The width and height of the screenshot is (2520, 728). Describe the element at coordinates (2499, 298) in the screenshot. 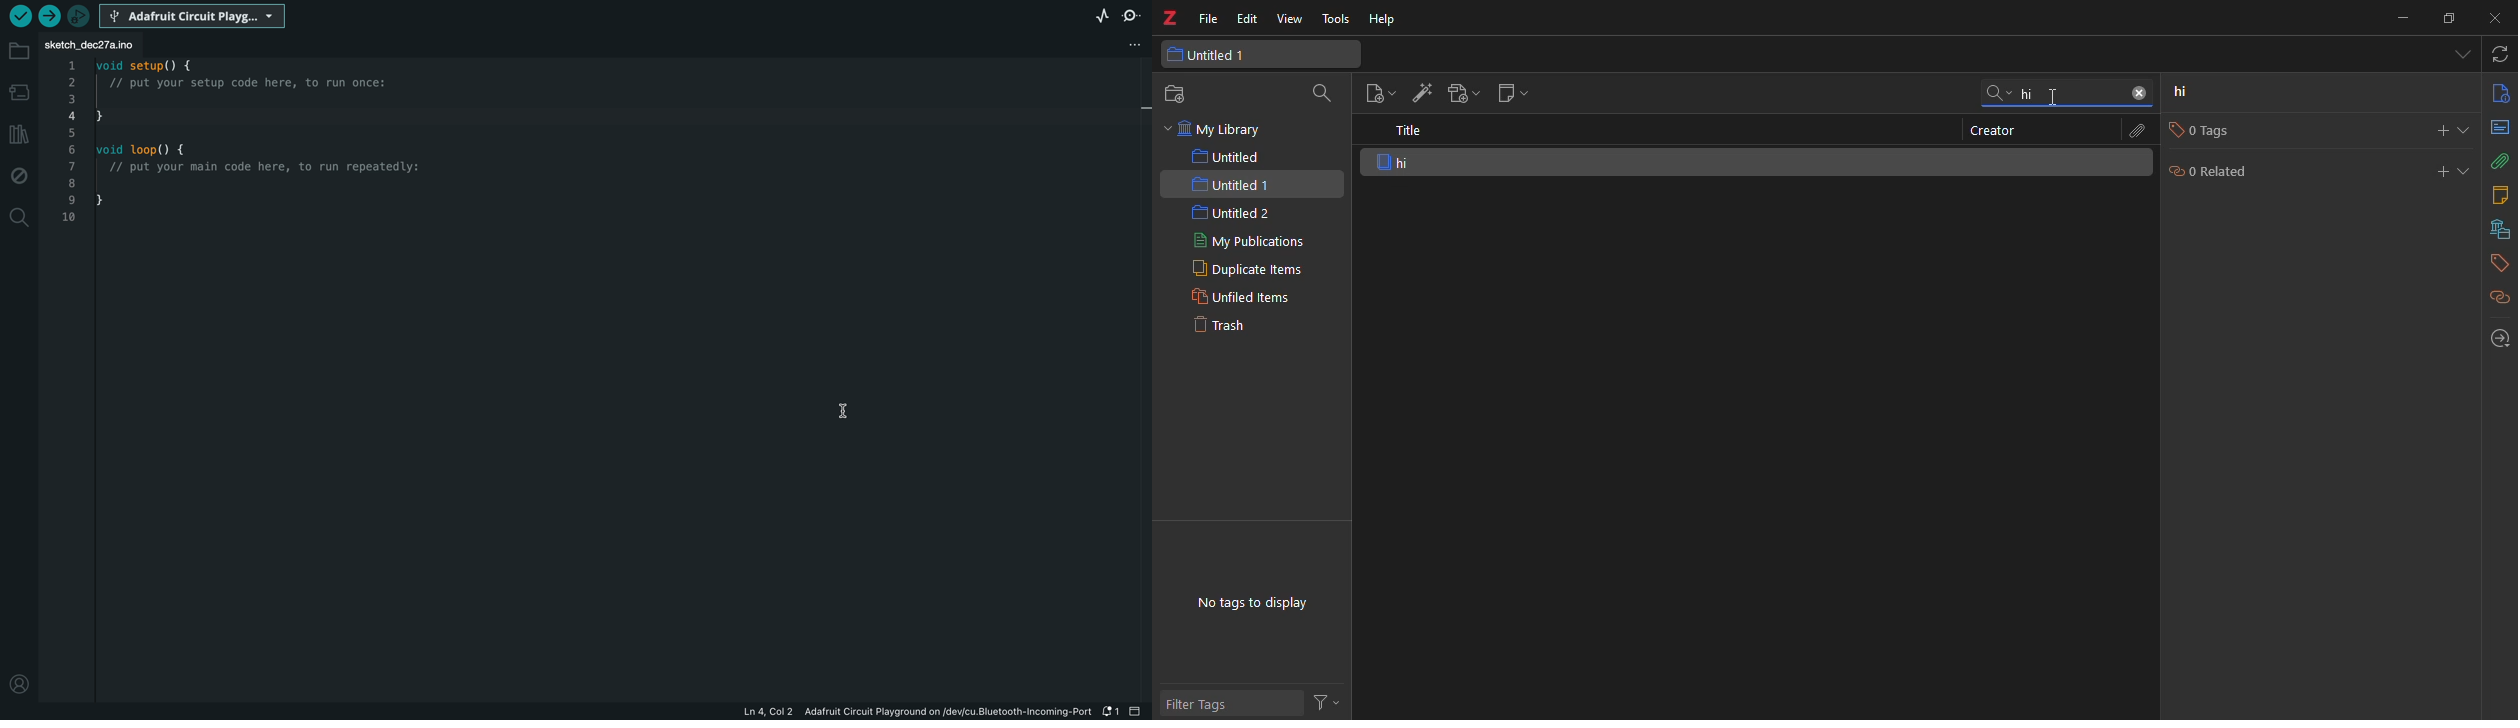

I see `related` at that location.